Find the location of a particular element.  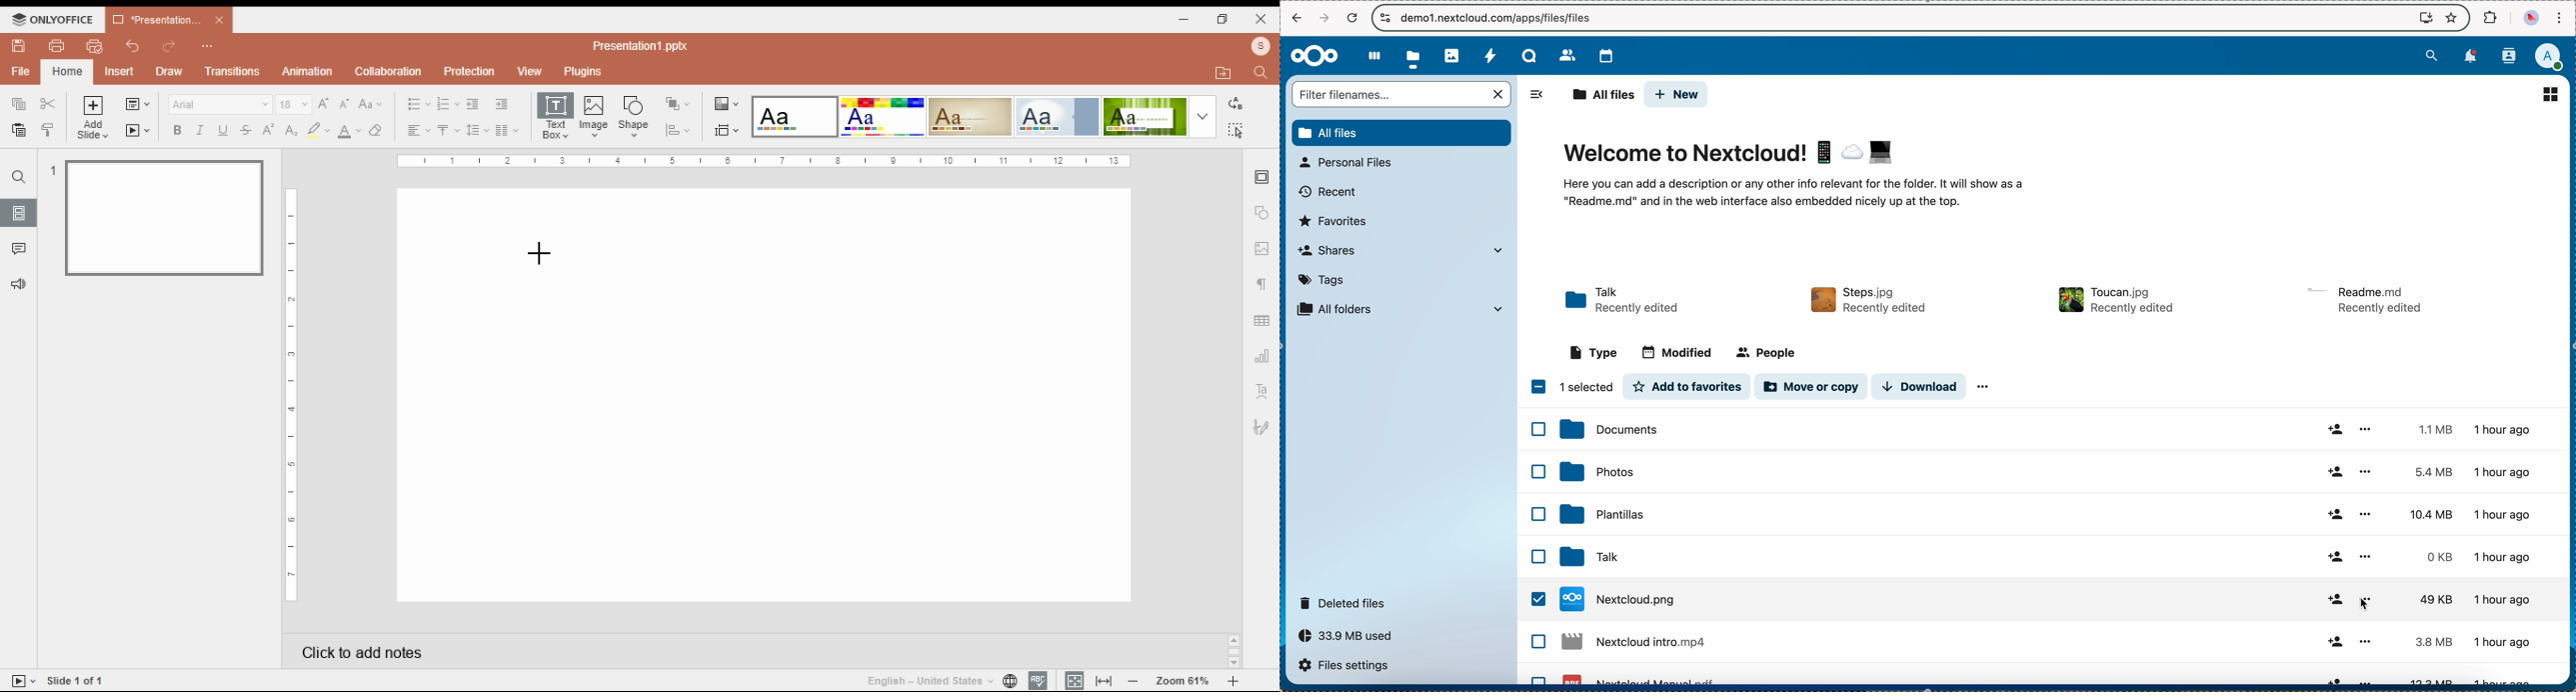

photos is located at coordinates (1453, 54).